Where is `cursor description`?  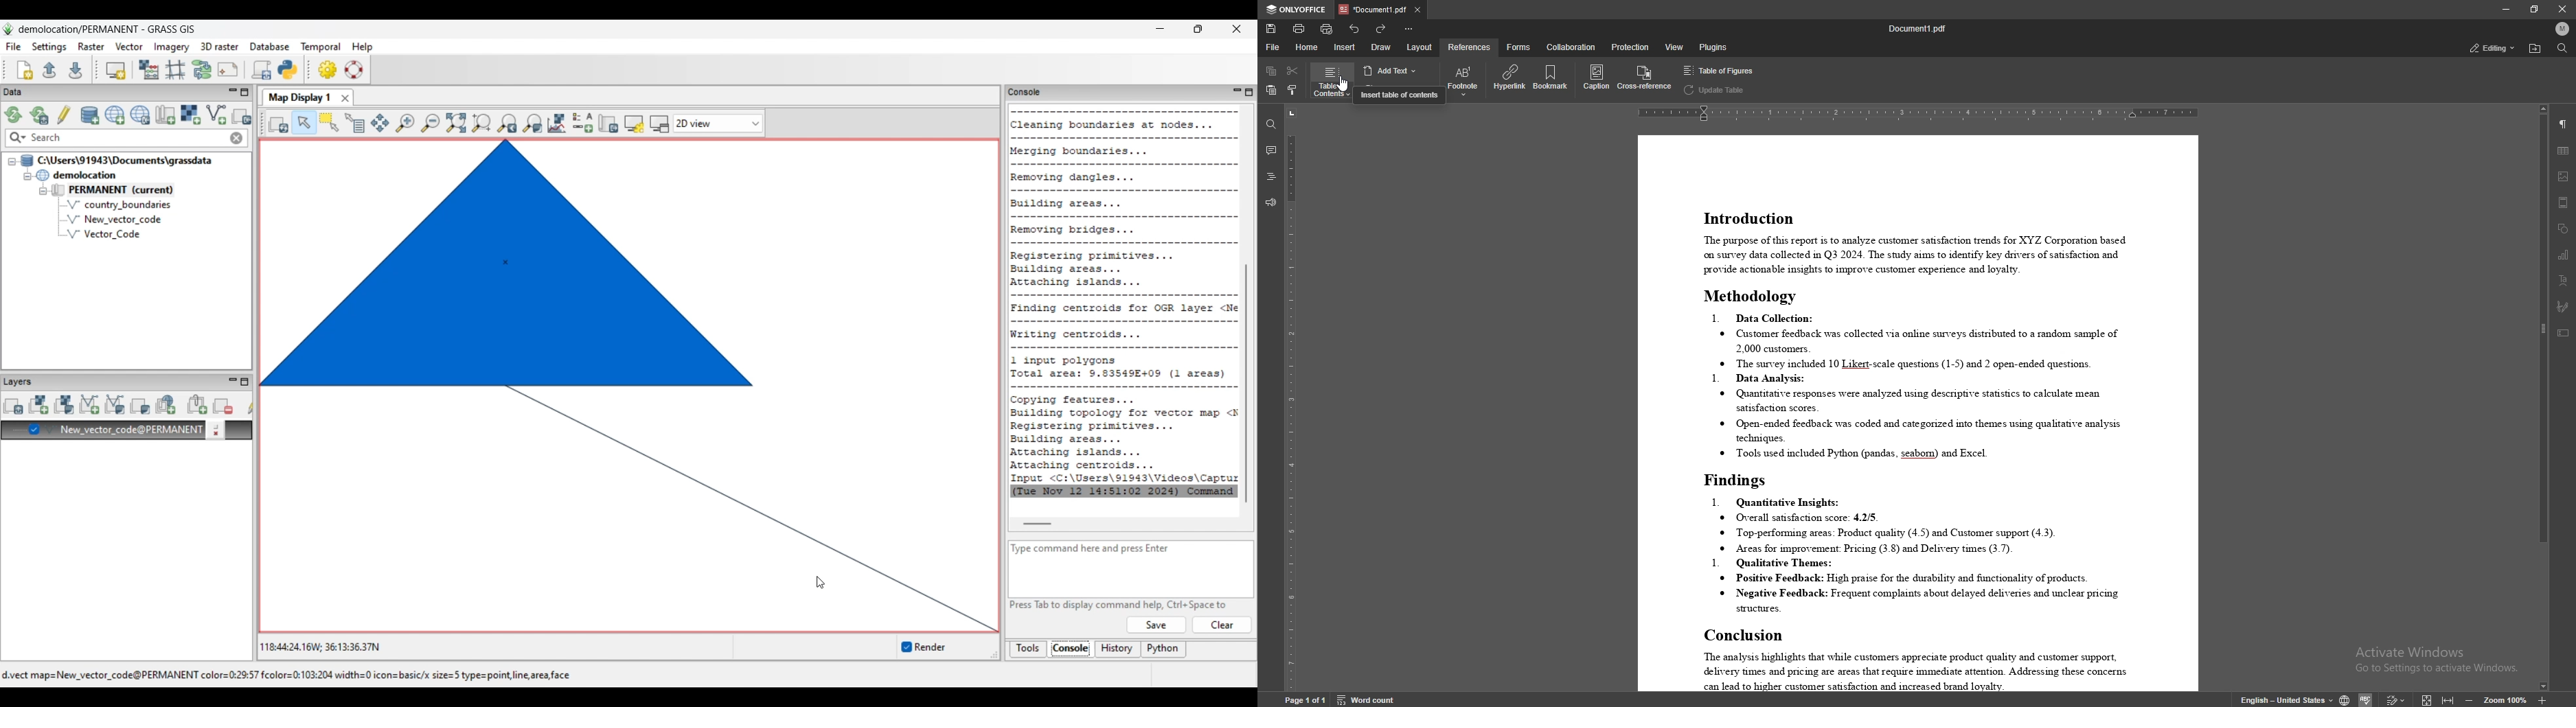 cursor description is located at coordinates (1400, 95).